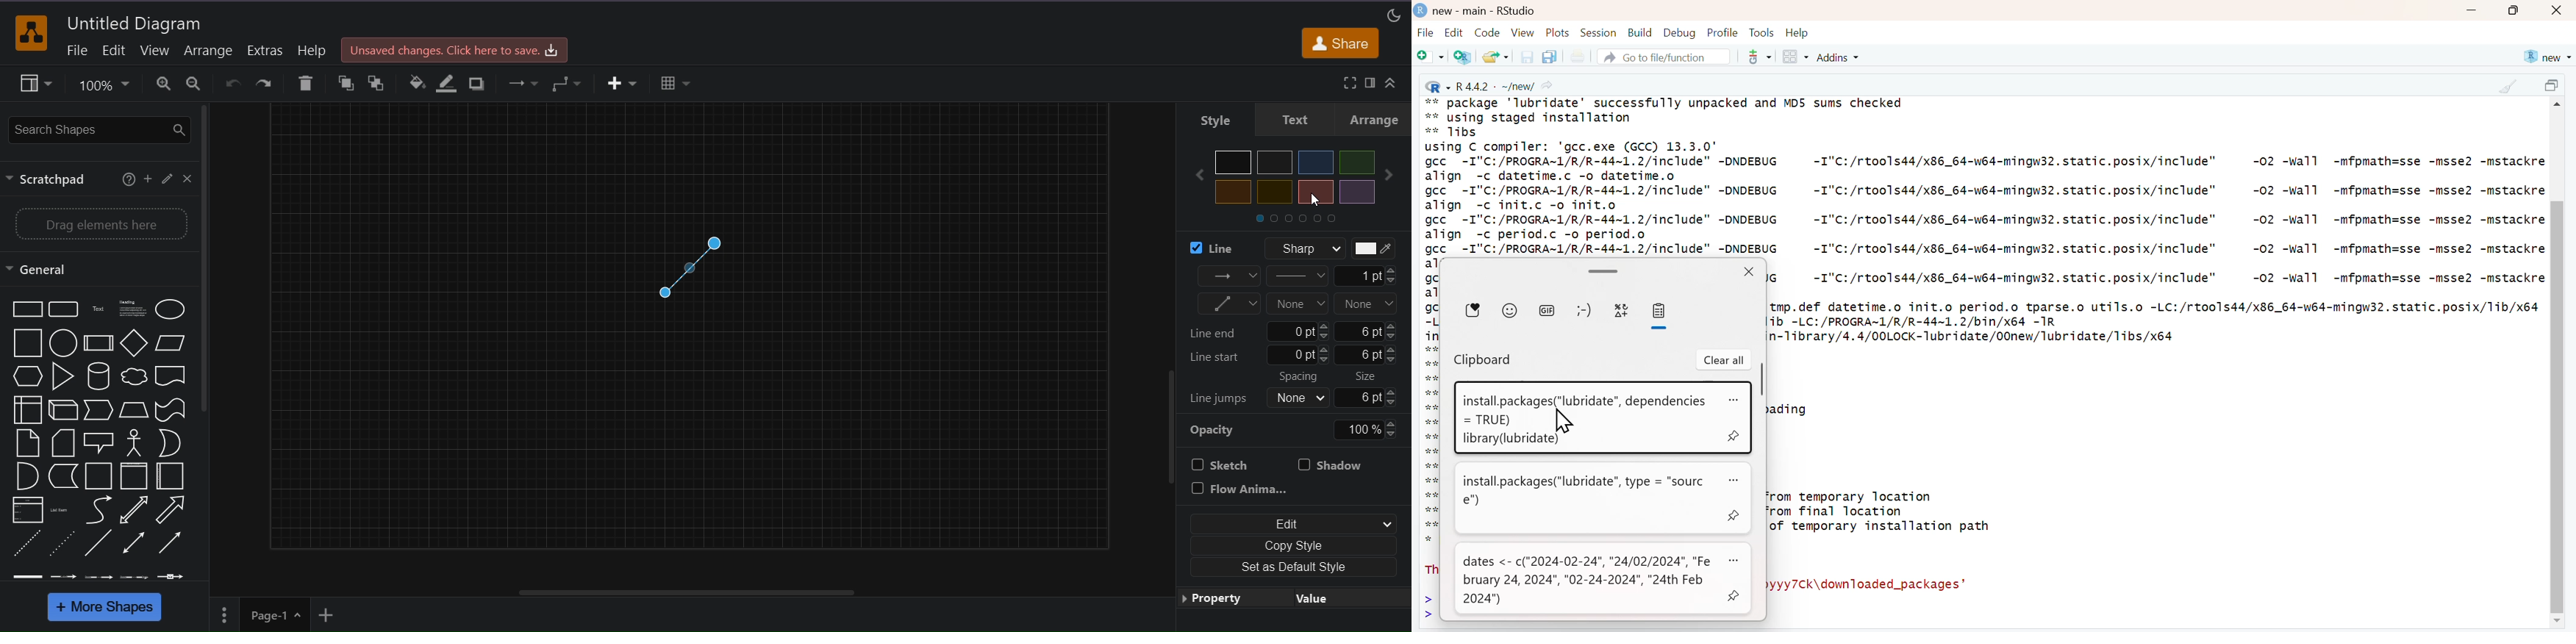  What do you see at coordinates (1453, 32) in the screenshot?
I see `Edit` at bounding box center [1453, 32].